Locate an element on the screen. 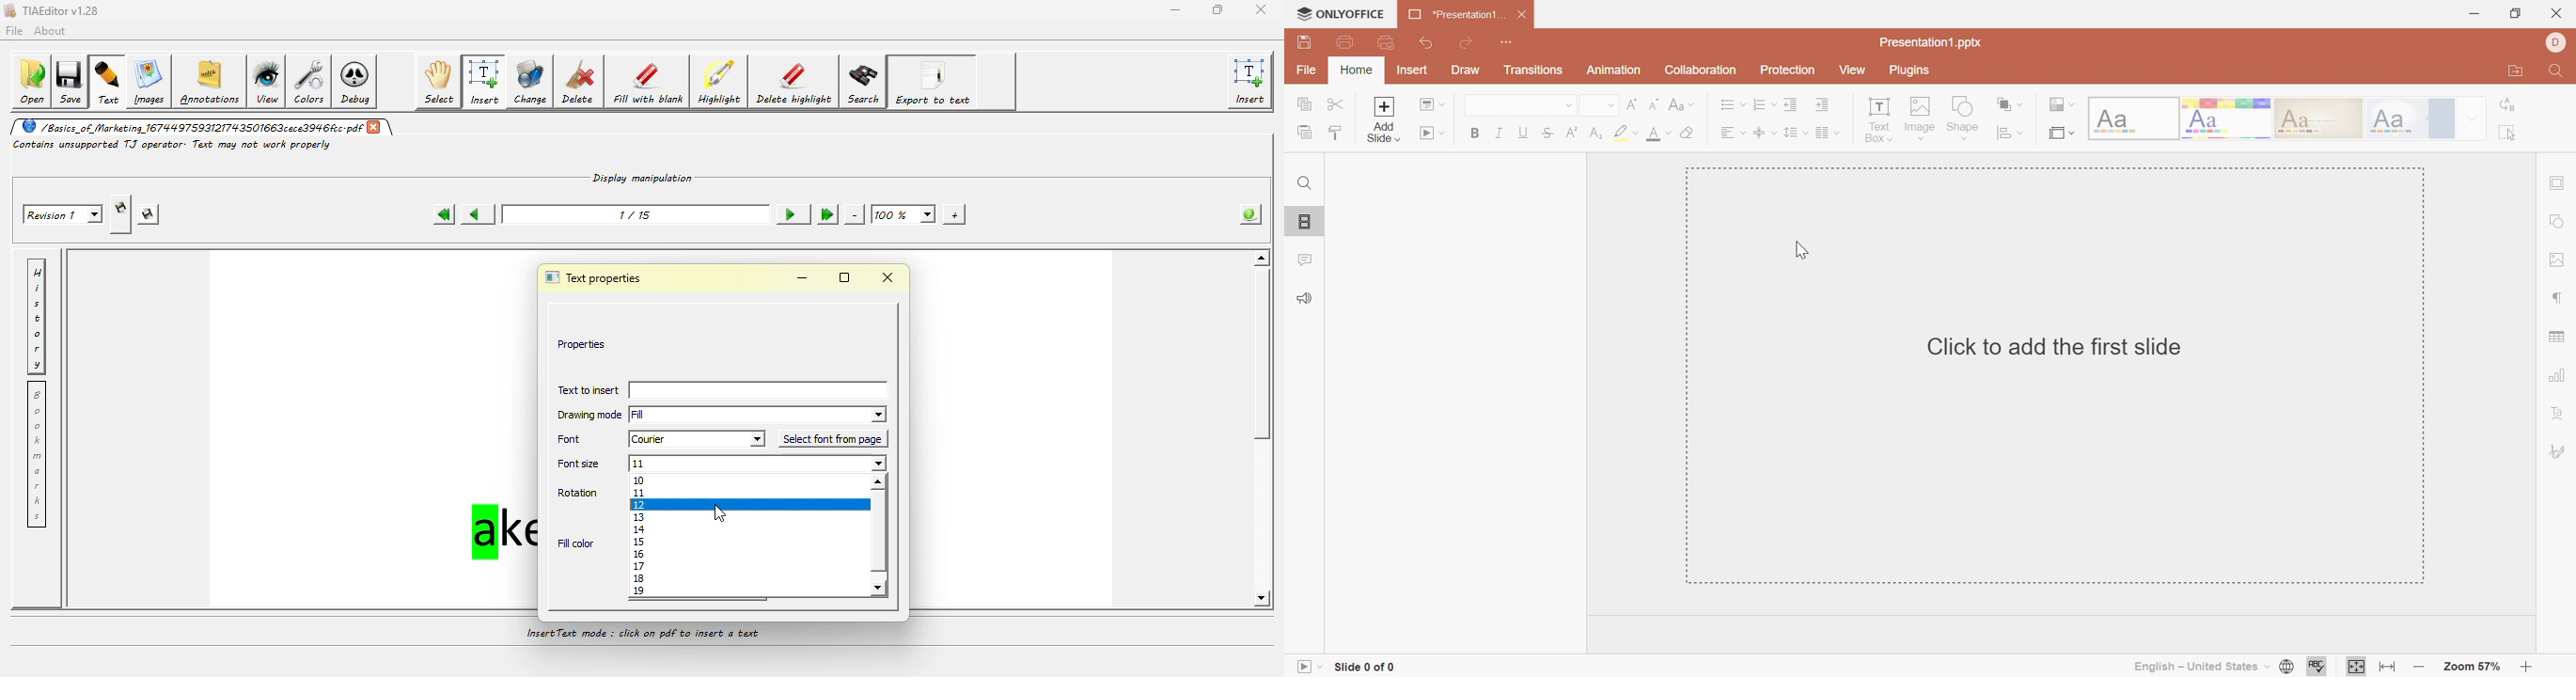 This screenshot has height=700, width=2576. Presentation1... is located at coordinates (1456, 13).